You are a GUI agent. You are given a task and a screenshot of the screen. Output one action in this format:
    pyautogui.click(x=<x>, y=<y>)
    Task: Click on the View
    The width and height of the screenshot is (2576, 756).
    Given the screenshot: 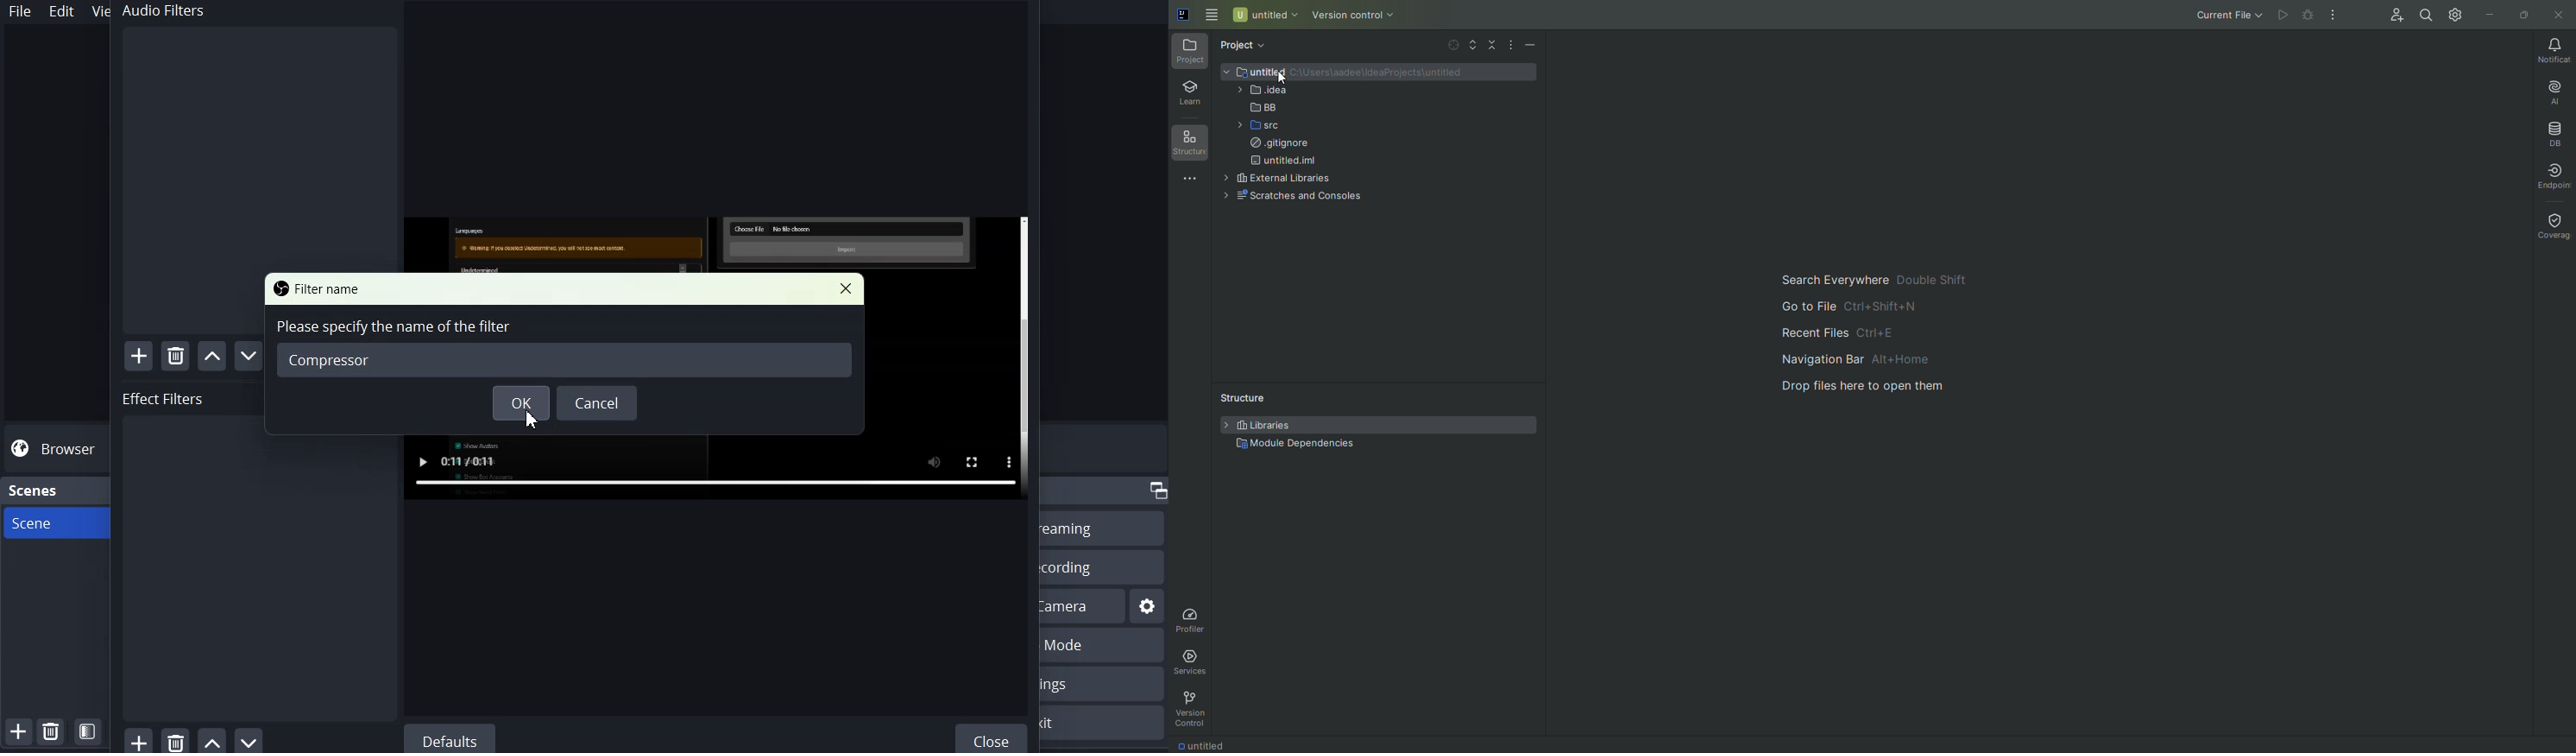 What is the action you would take?
    pyautogui.click(x=97, y=10)
    